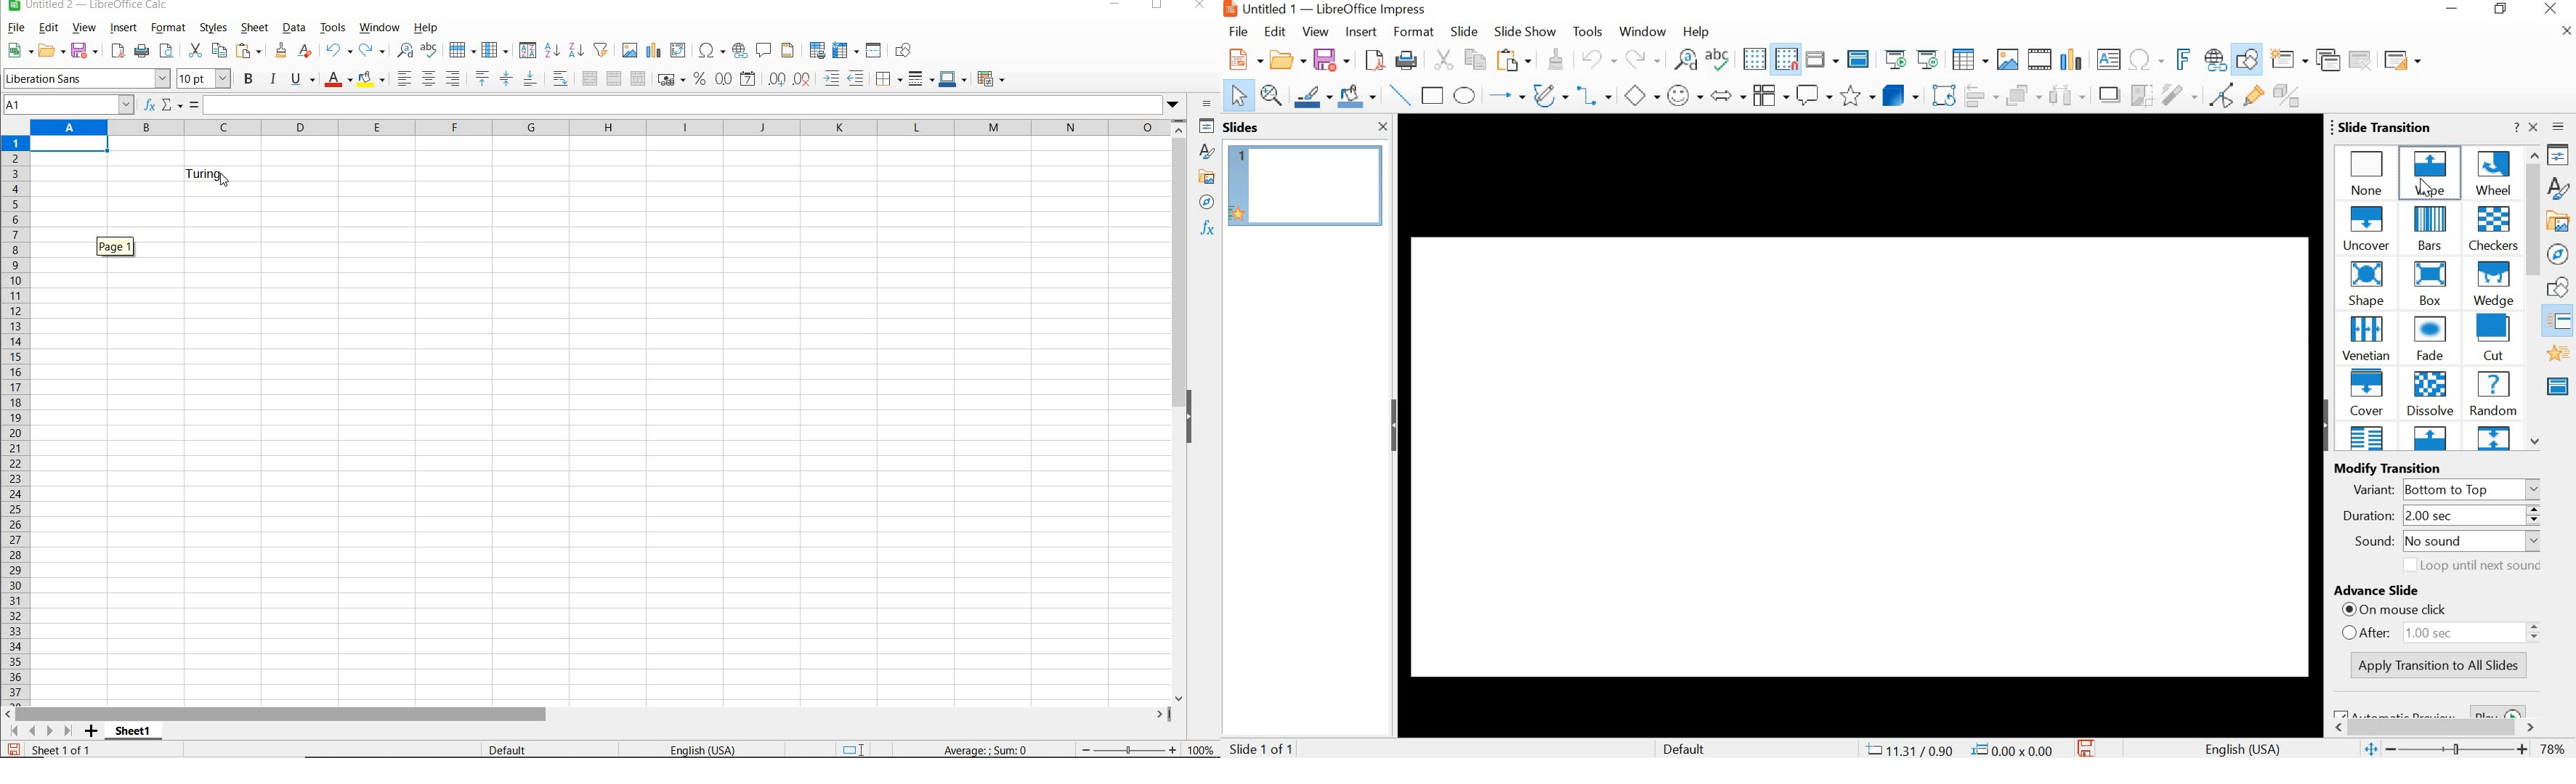 This screenshot has width=2576, height=784. I want to click on Table, so click(1970, 60).